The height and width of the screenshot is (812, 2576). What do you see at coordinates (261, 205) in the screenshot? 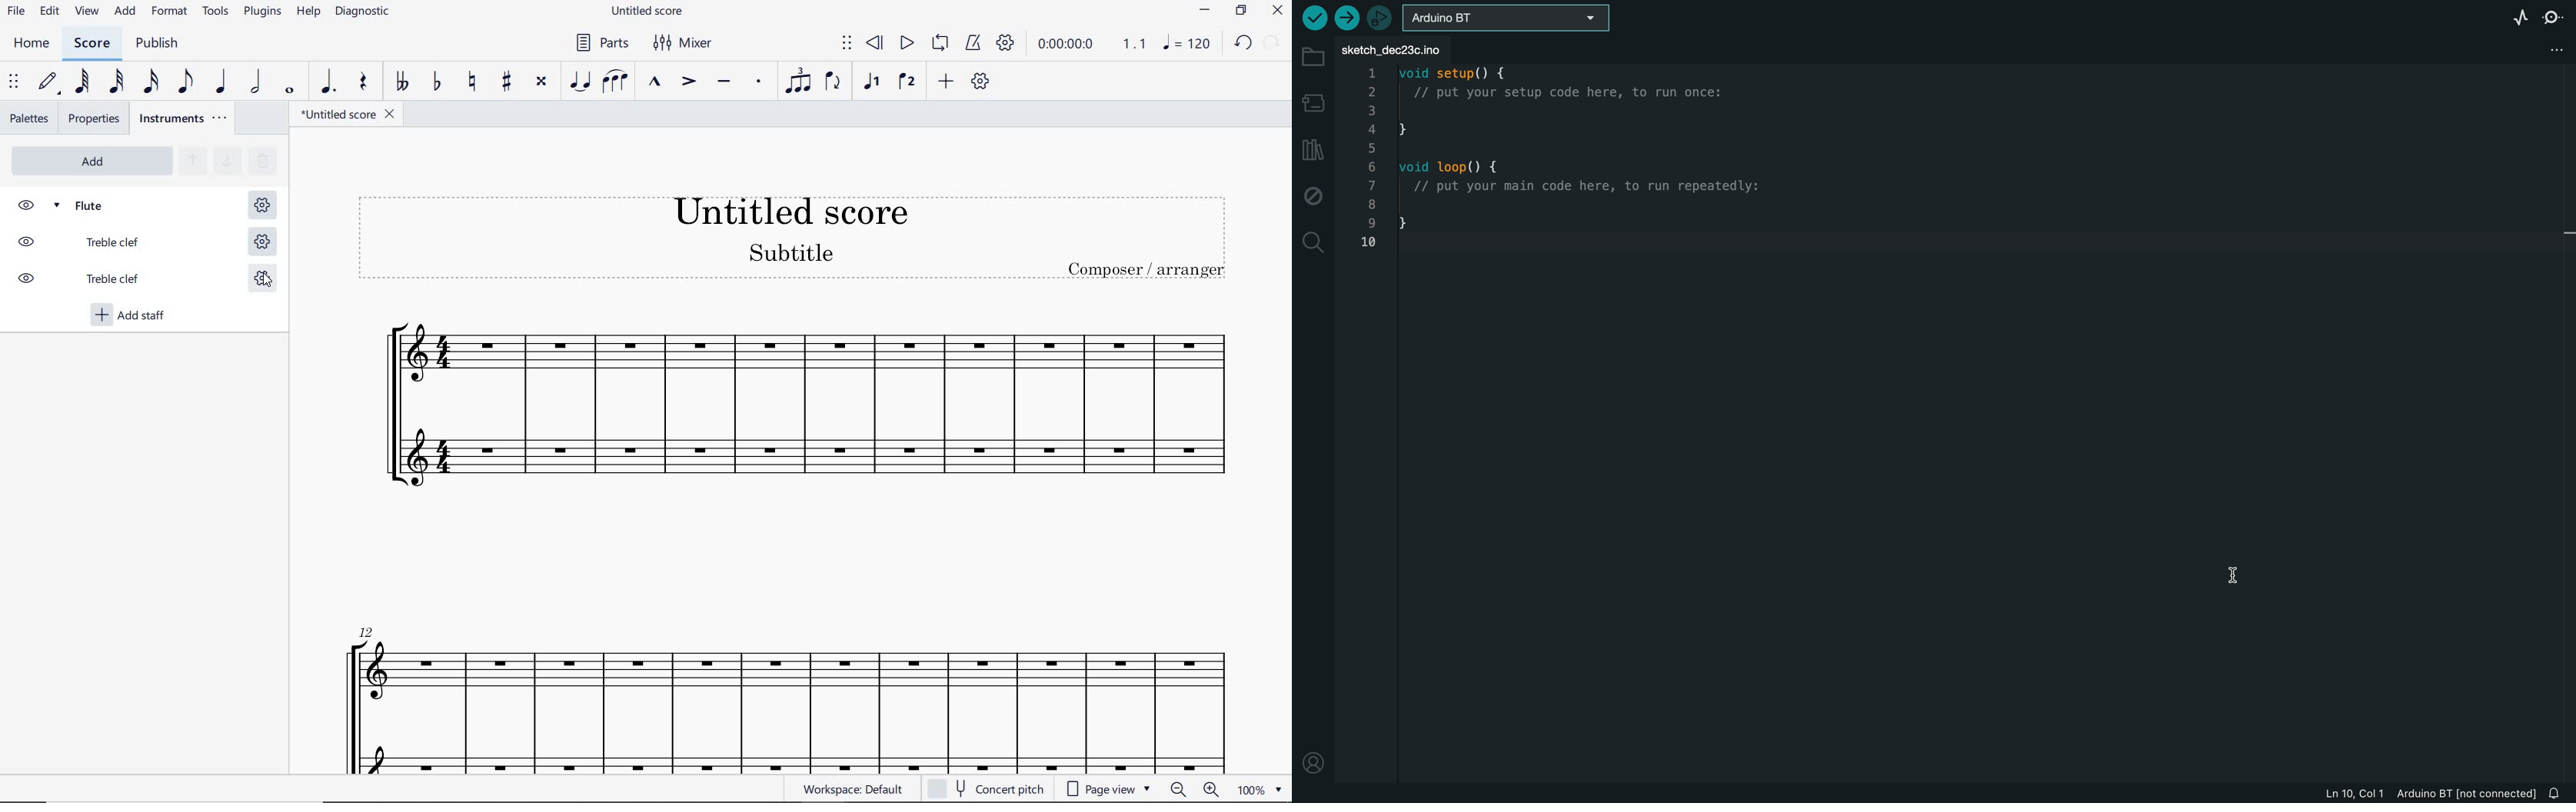
I see `STAFF SETTING` at bounding box center [261, 205].